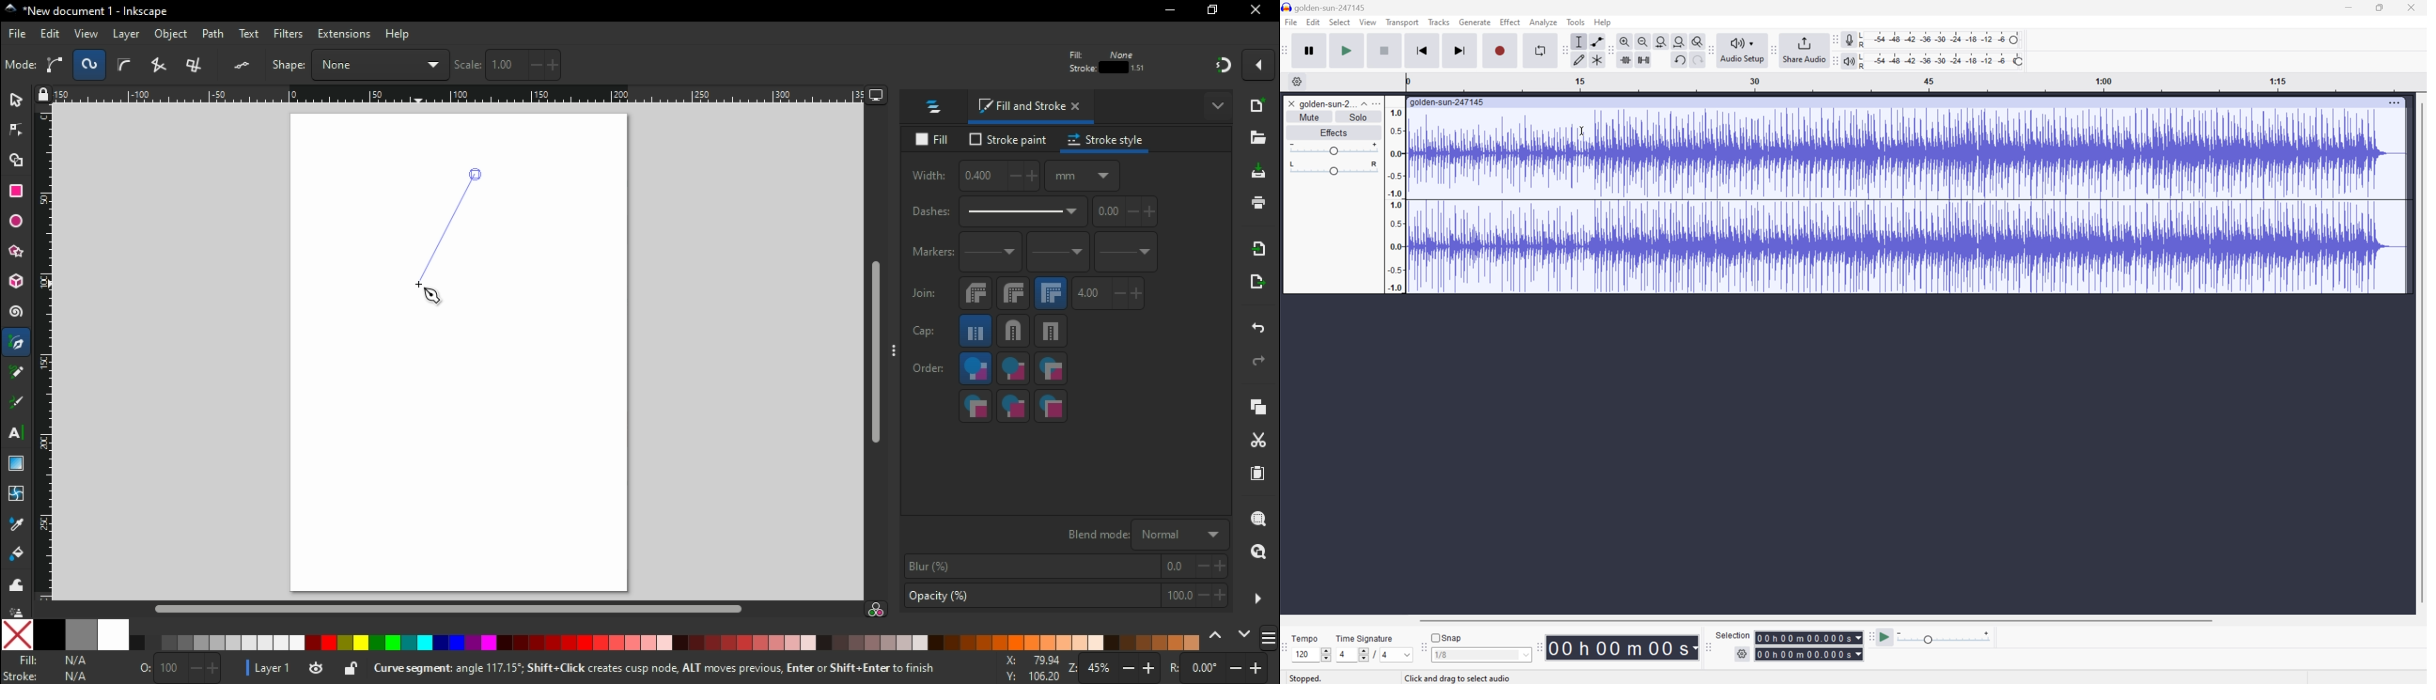  What do you see at coordinates (113, 635) in the screenshot?
I see `white` at bounding box center [113, 635].